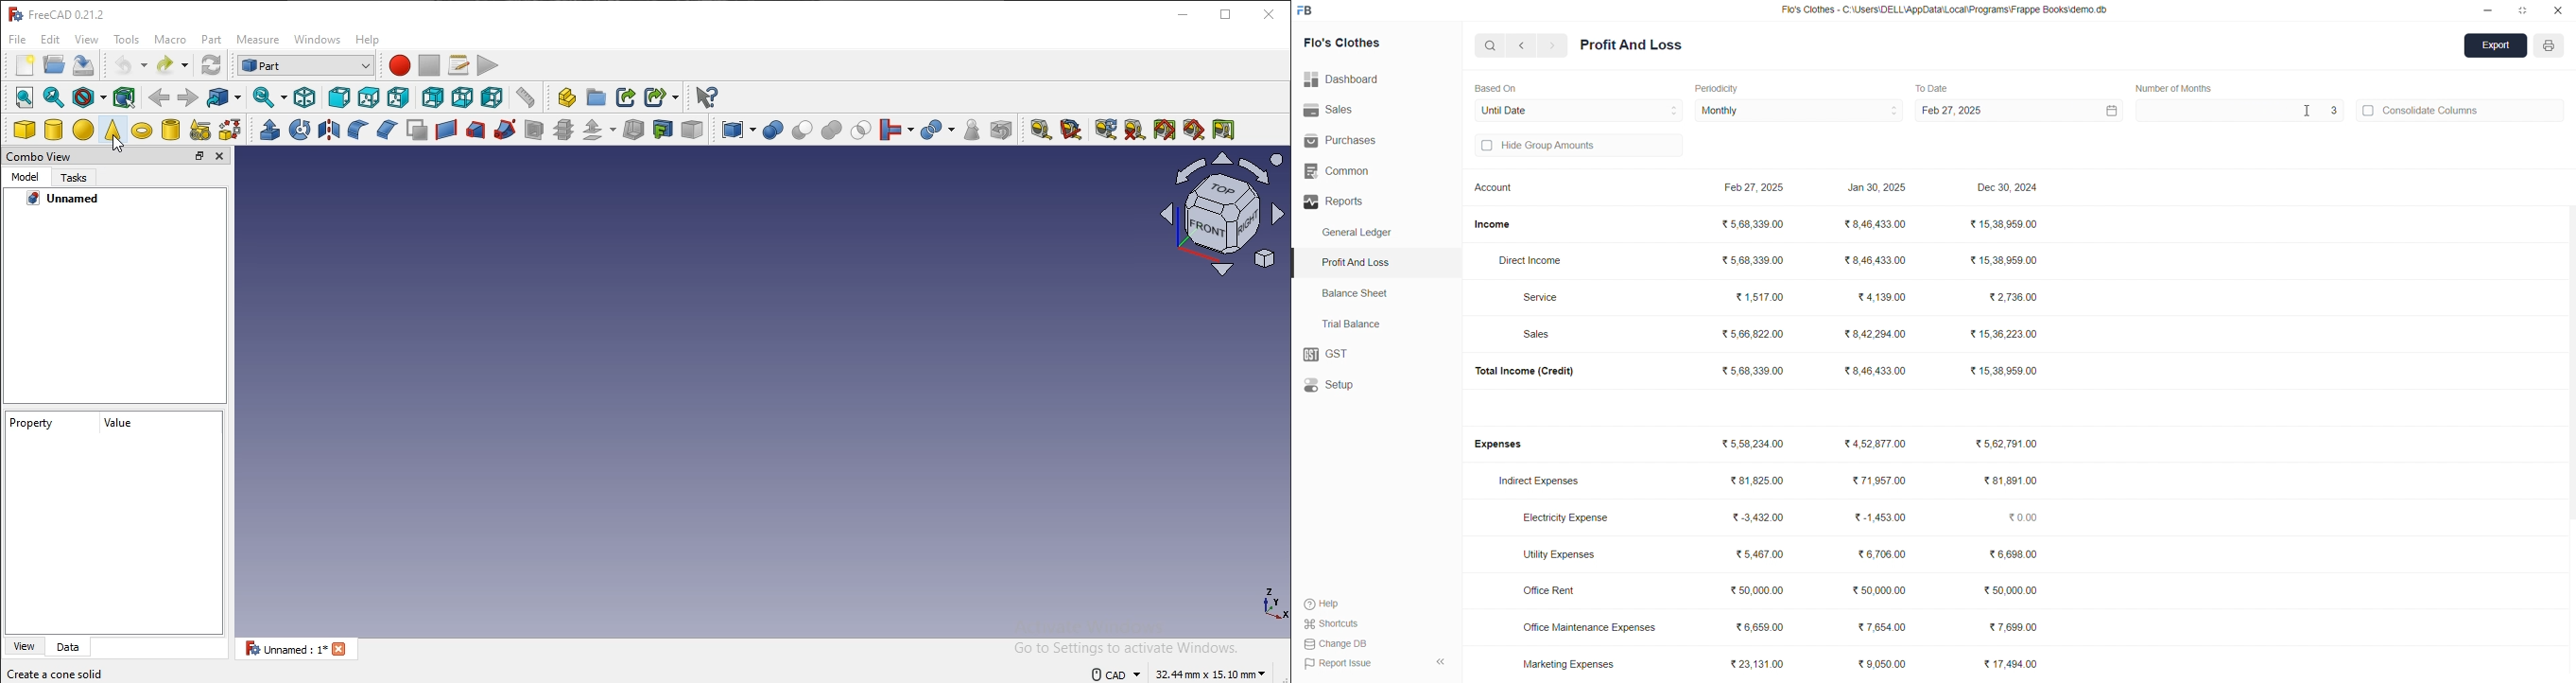 Image resolution: width=2576 pixels, height=700 pixels. I want to click on ₹7,699.00, so click(2014, 625).